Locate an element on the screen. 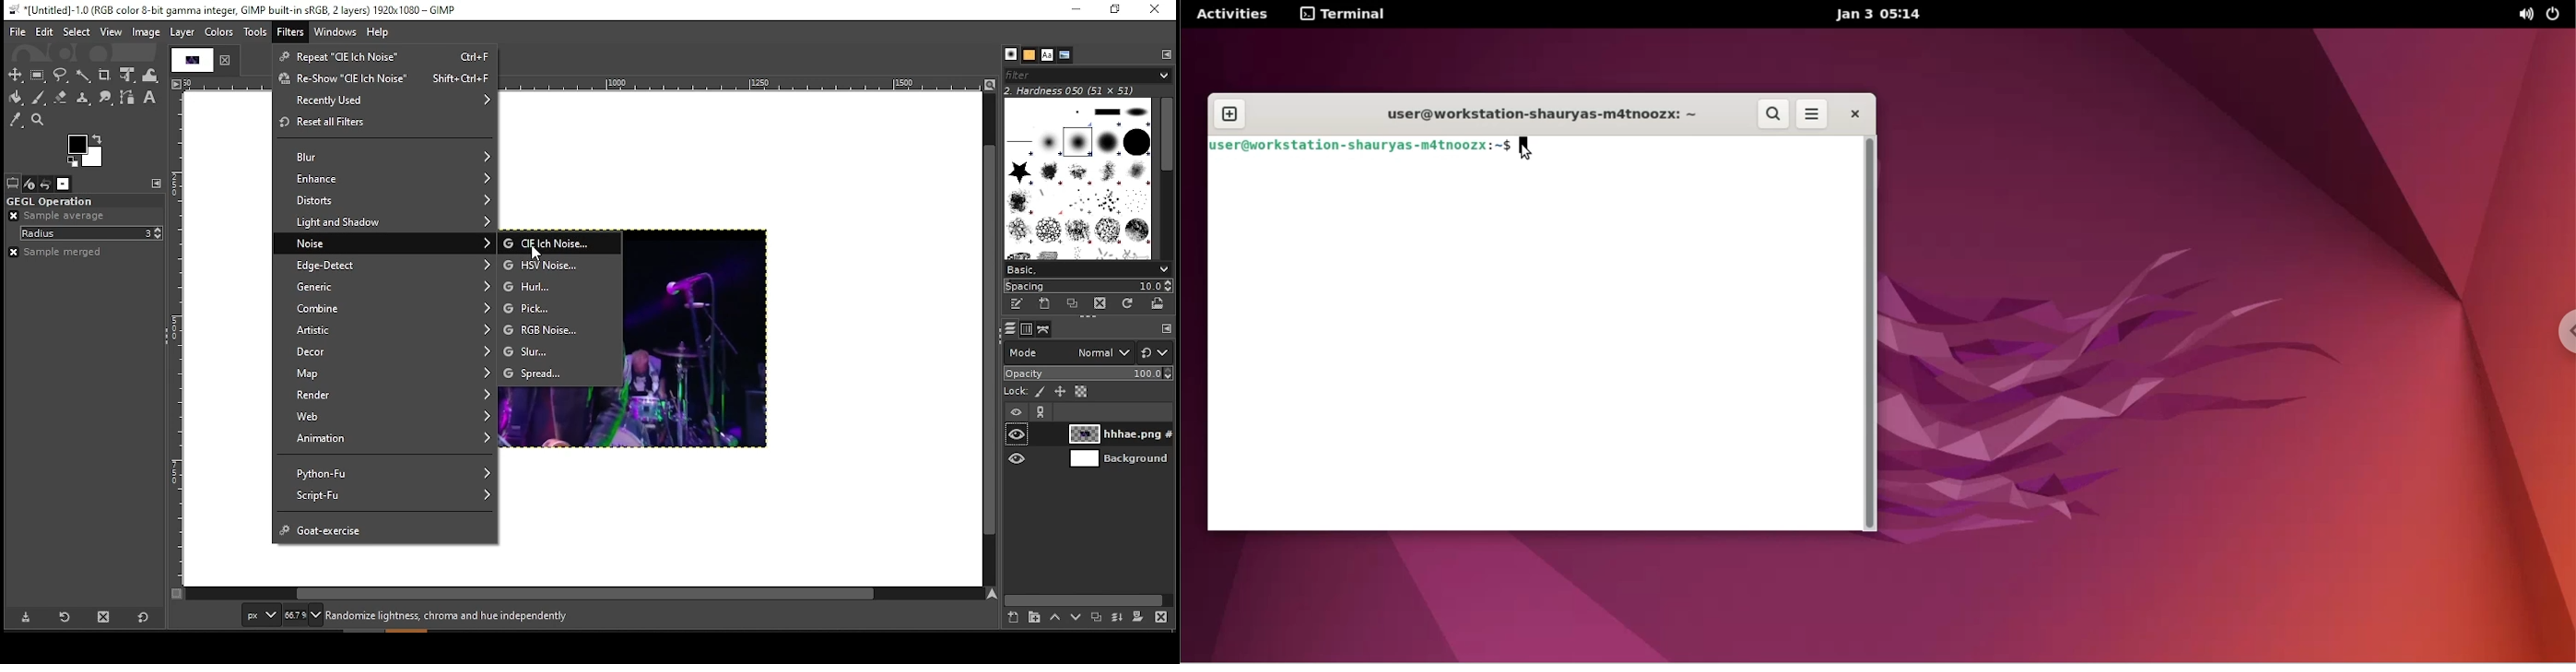  eraser tool is located at coordinates (59, 97).